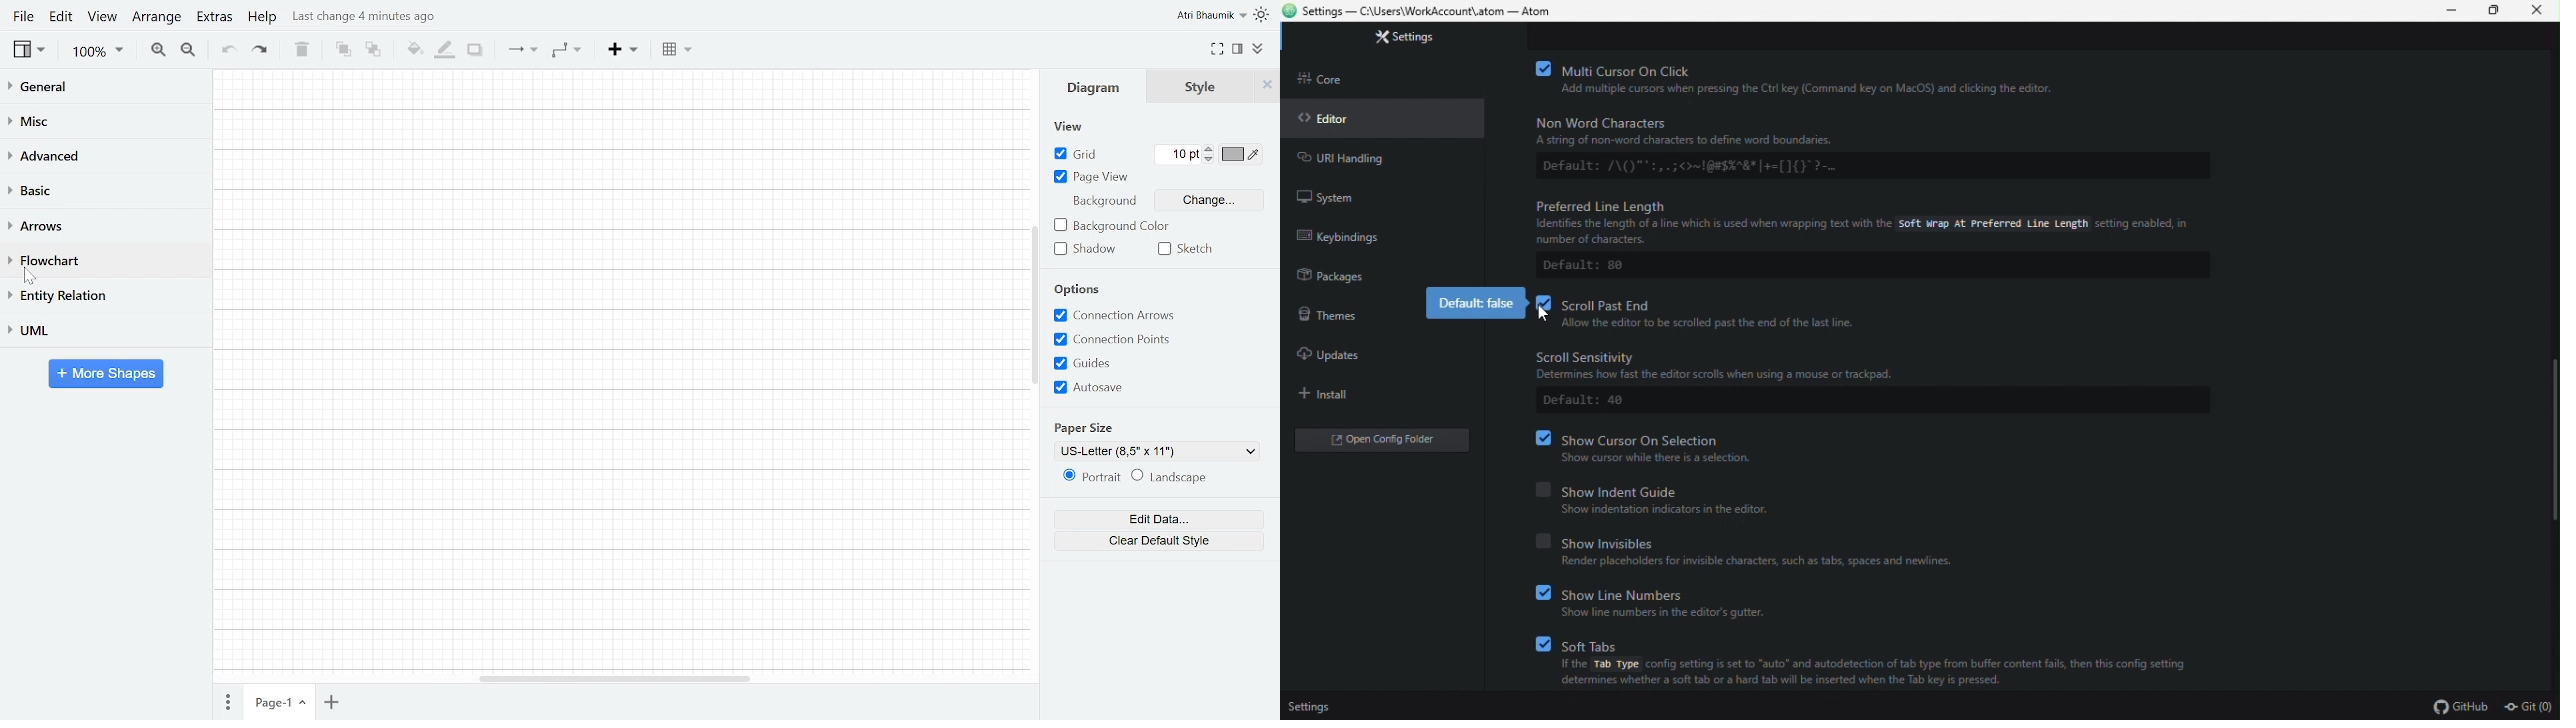  Describe the element at coordinates (1810, 69) in the screenshot. I see `multi cursor on click` at that location.